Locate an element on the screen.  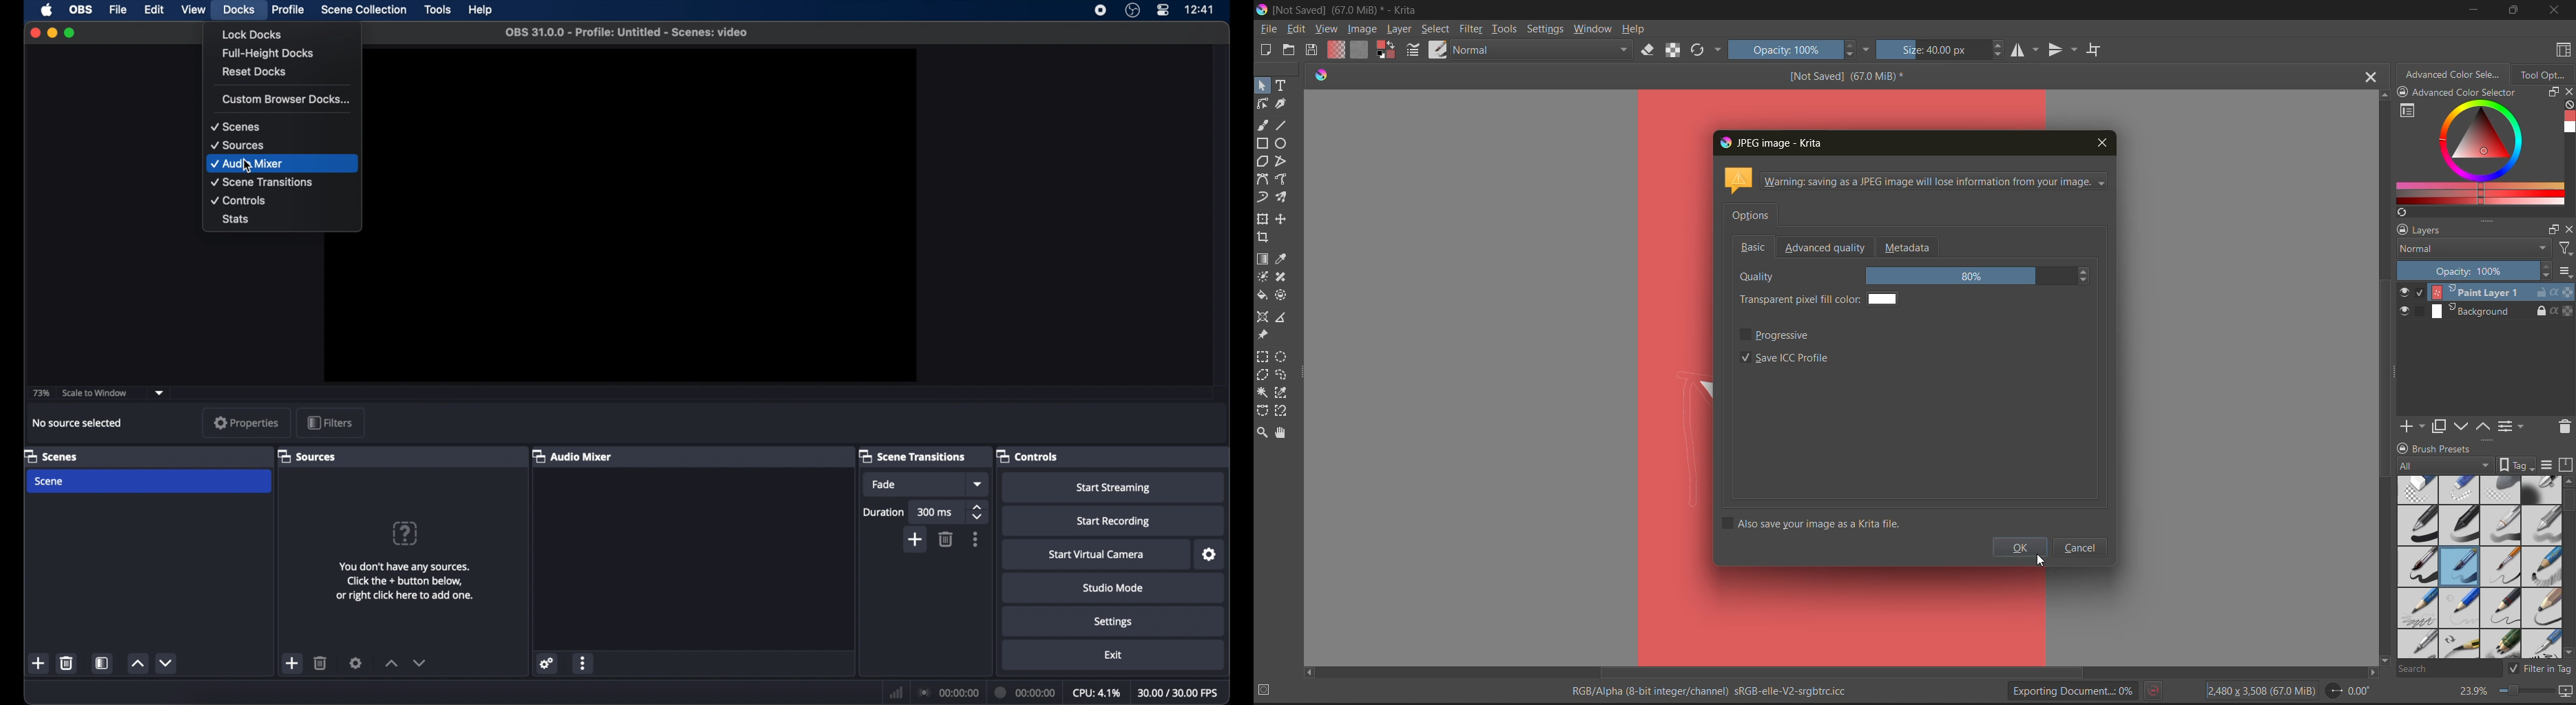
cancel is located at coordinates (2081, 547).